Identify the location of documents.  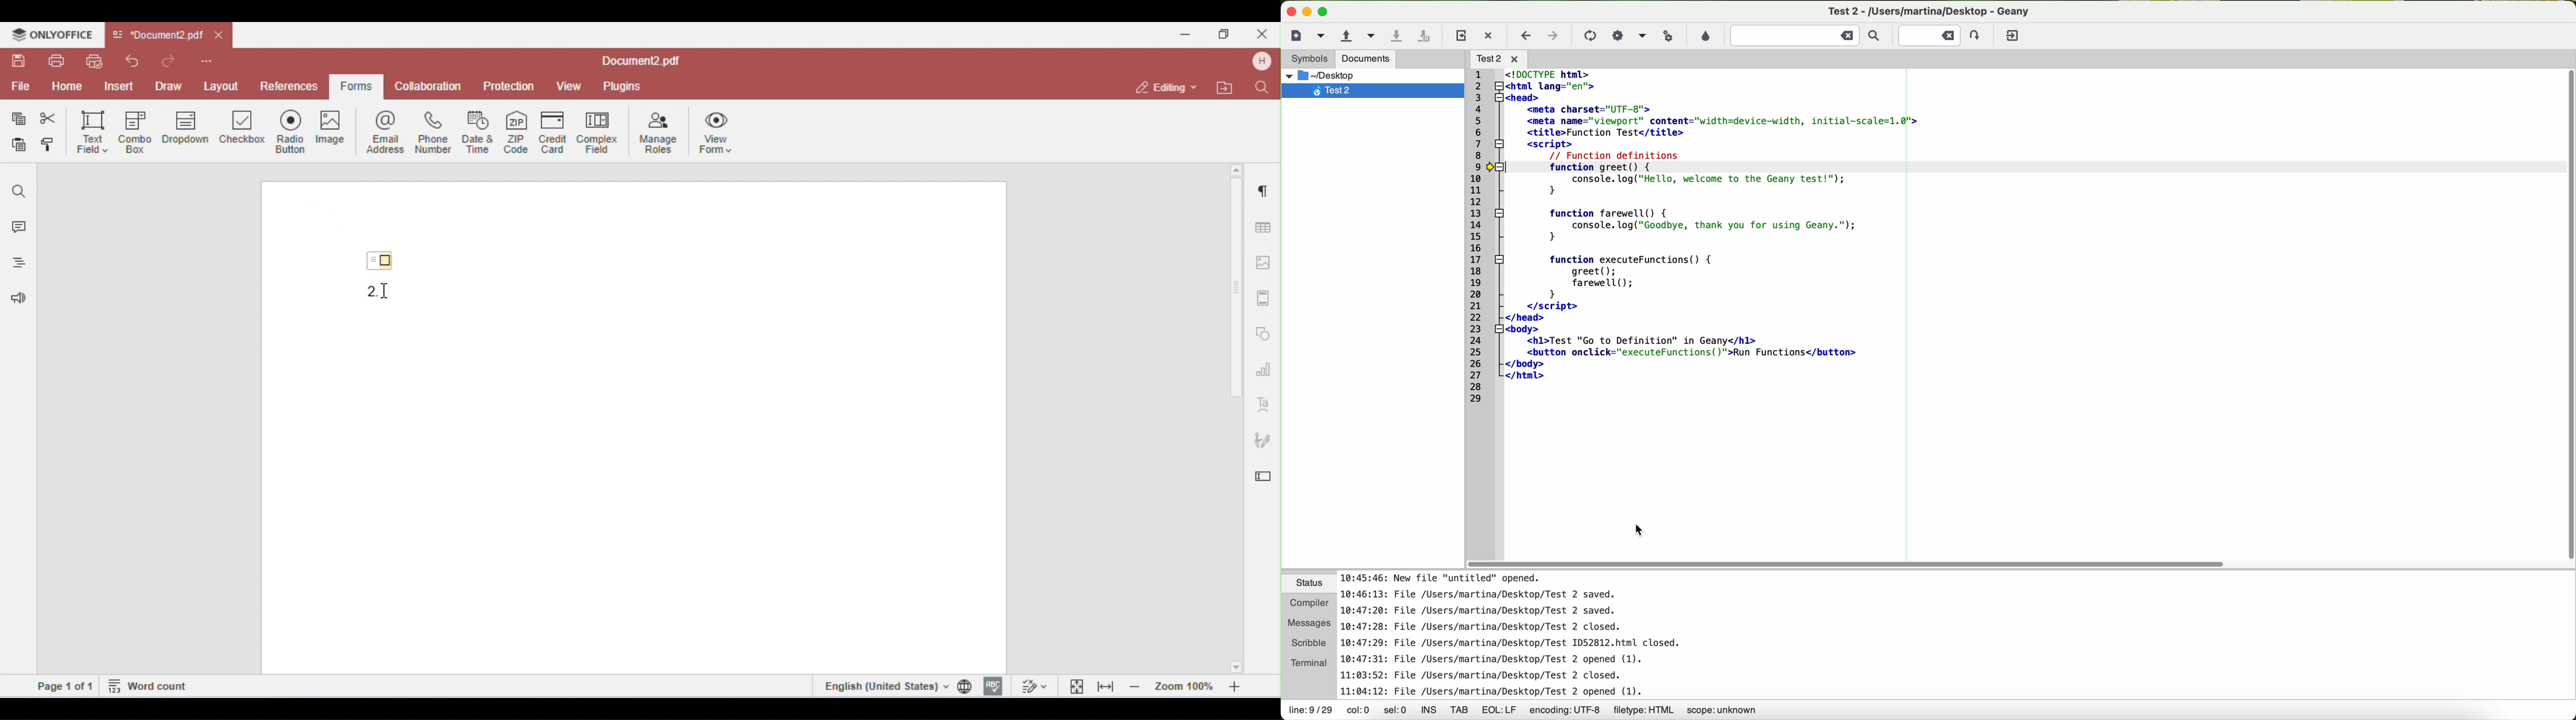
(1366, 59).